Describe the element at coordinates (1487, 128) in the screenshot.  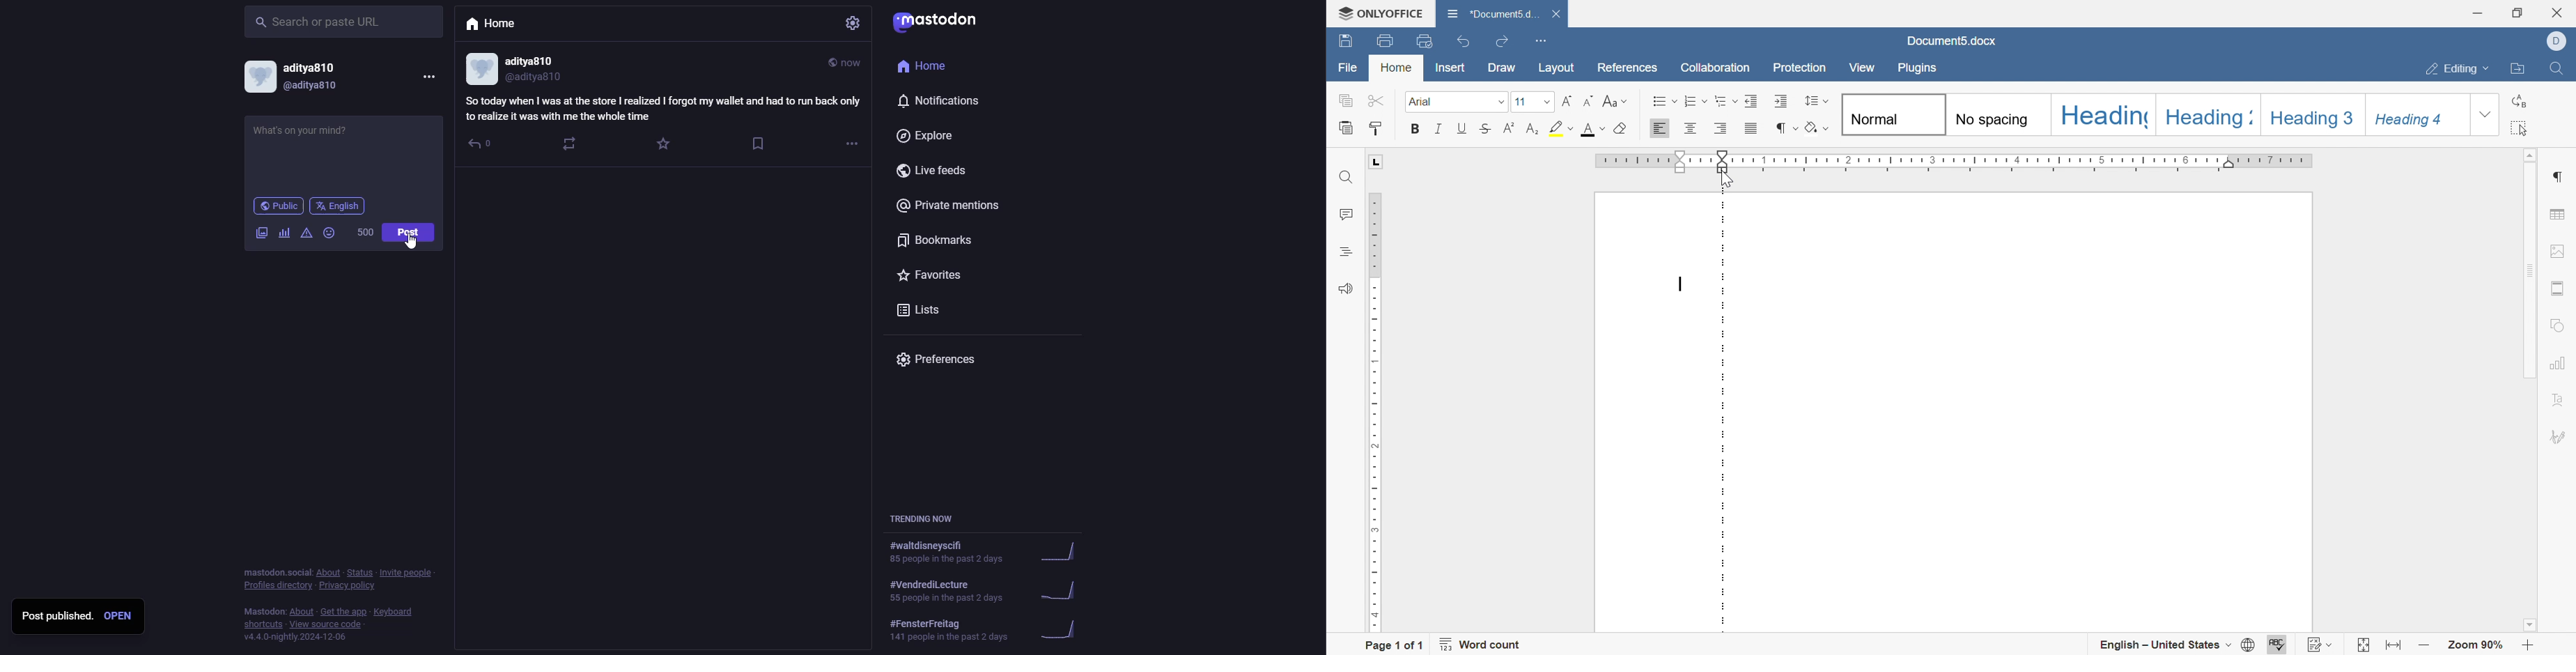
I see `strikethrough` at that location.